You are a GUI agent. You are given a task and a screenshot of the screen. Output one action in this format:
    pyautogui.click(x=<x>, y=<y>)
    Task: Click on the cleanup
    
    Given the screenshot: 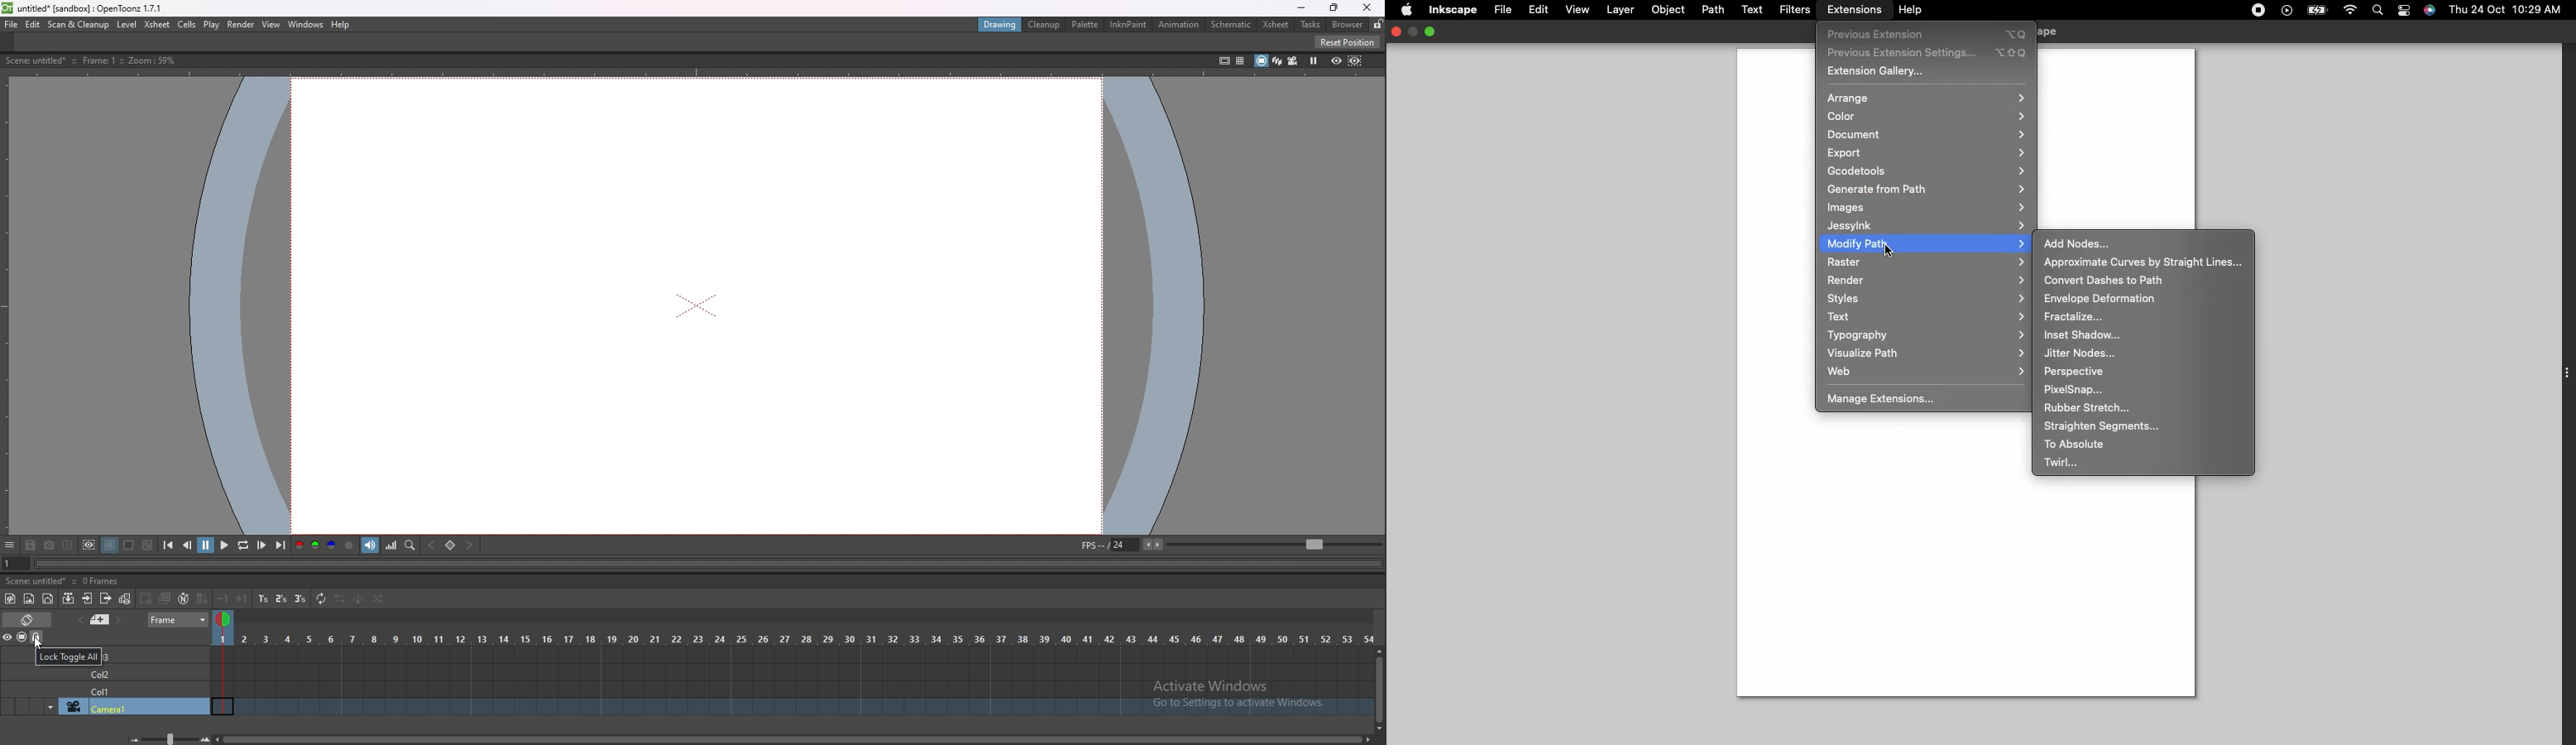 What is the action you would take?
    pyautogui.click(x=1045, y=26)
    